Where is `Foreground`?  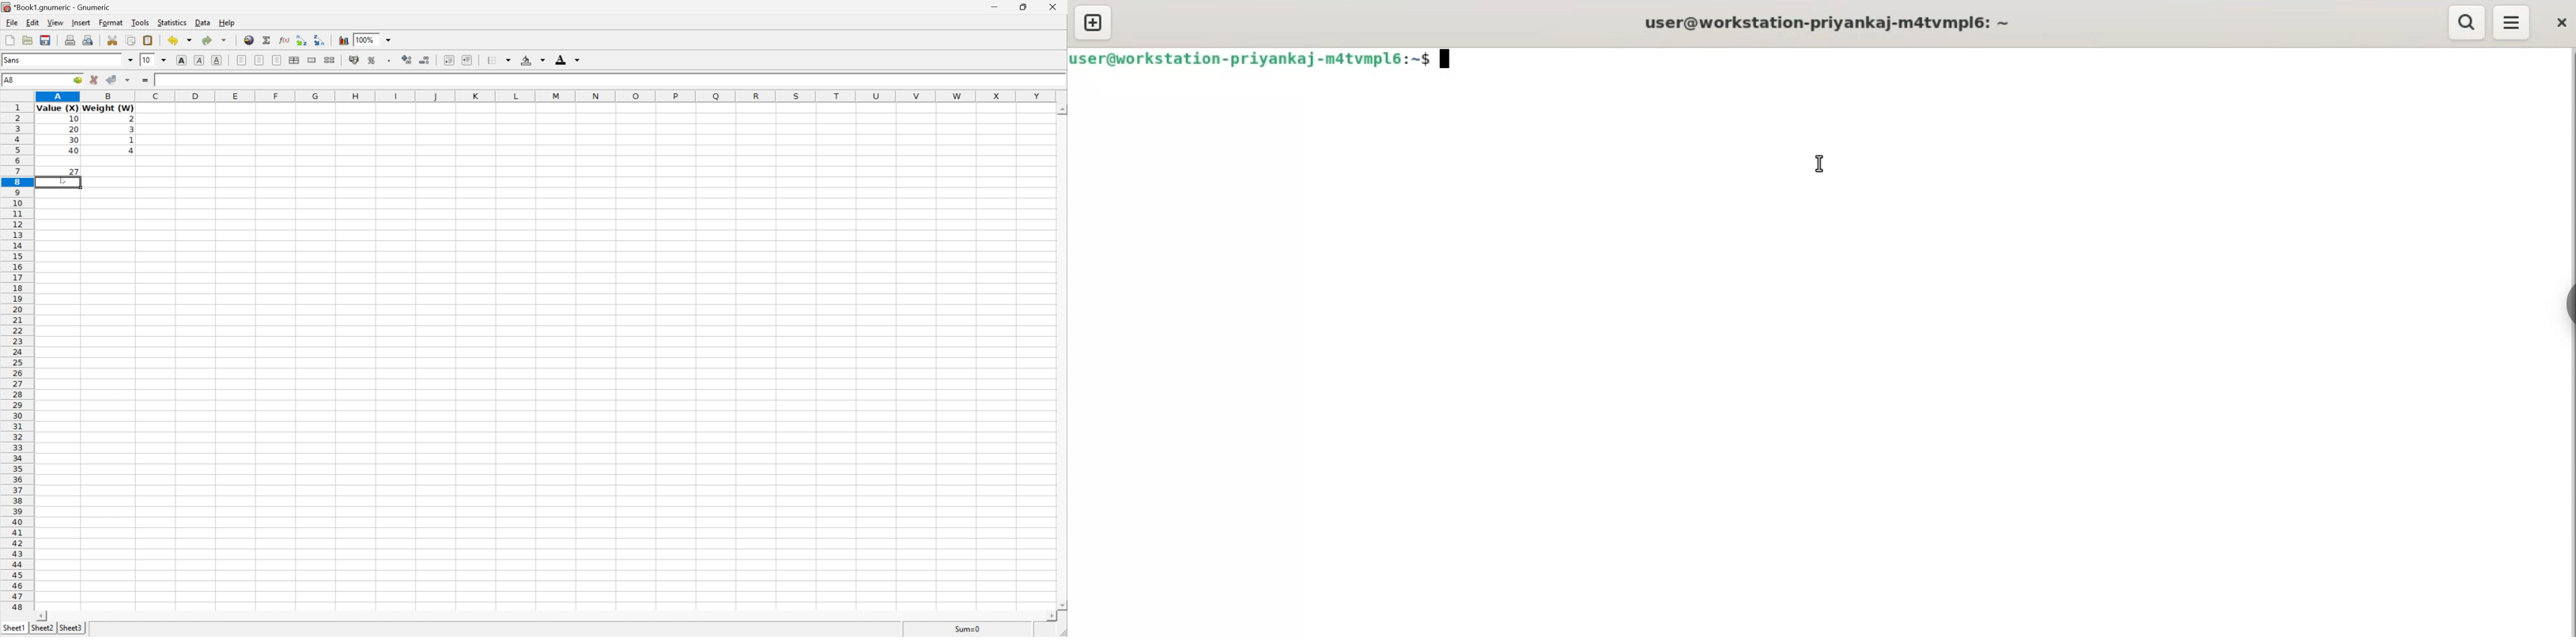
Foreground is located at coordinates (571, 59).